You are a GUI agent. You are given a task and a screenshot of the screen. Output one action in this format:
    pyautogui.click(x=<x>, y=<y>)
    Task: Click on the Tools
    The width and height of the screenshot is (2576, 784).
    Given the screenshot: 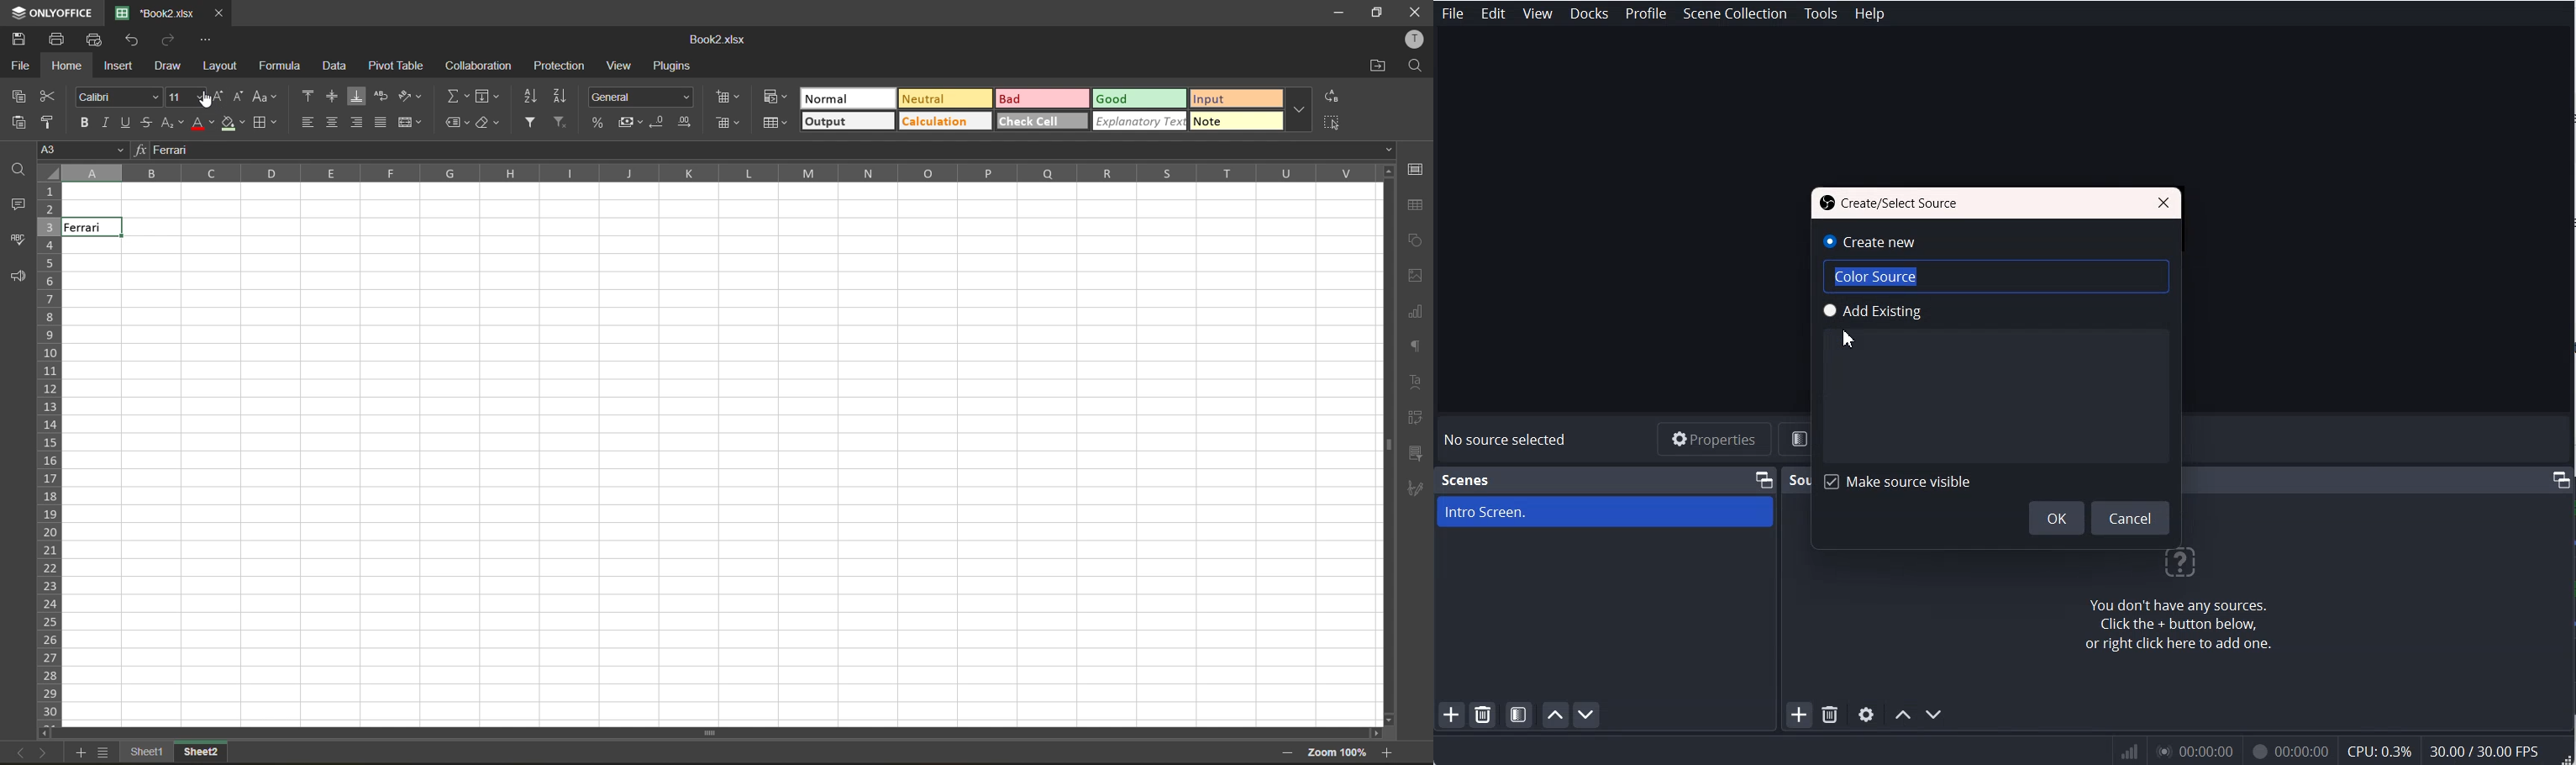 What is the action you would take?
    pyautogui.click(x=1821, y=13)
    